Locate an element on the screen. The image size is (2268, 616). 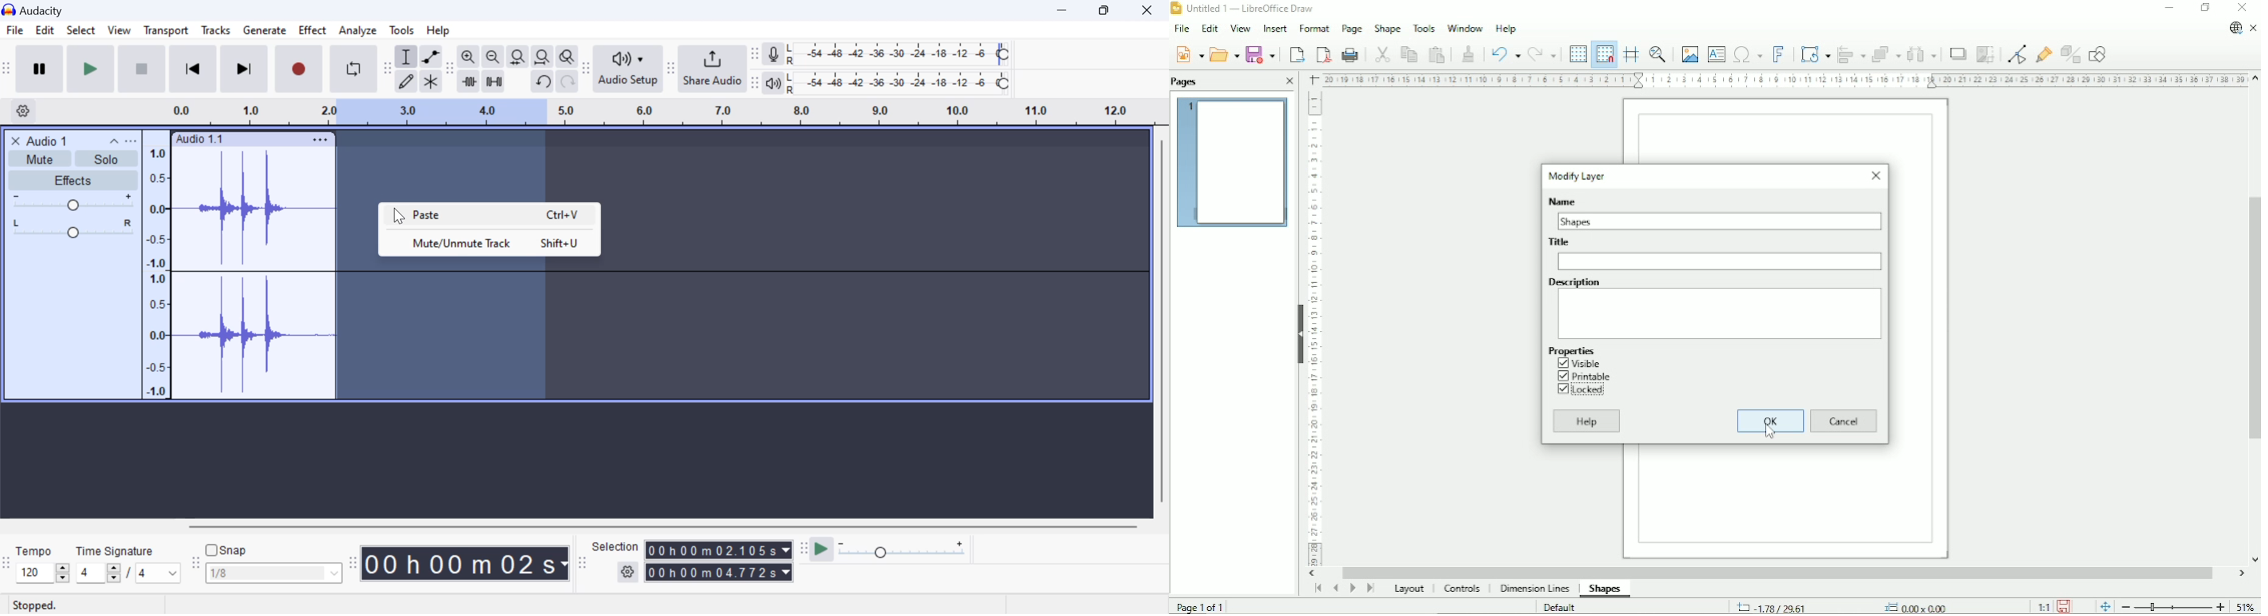
Select is located at coordinates (80, 33).